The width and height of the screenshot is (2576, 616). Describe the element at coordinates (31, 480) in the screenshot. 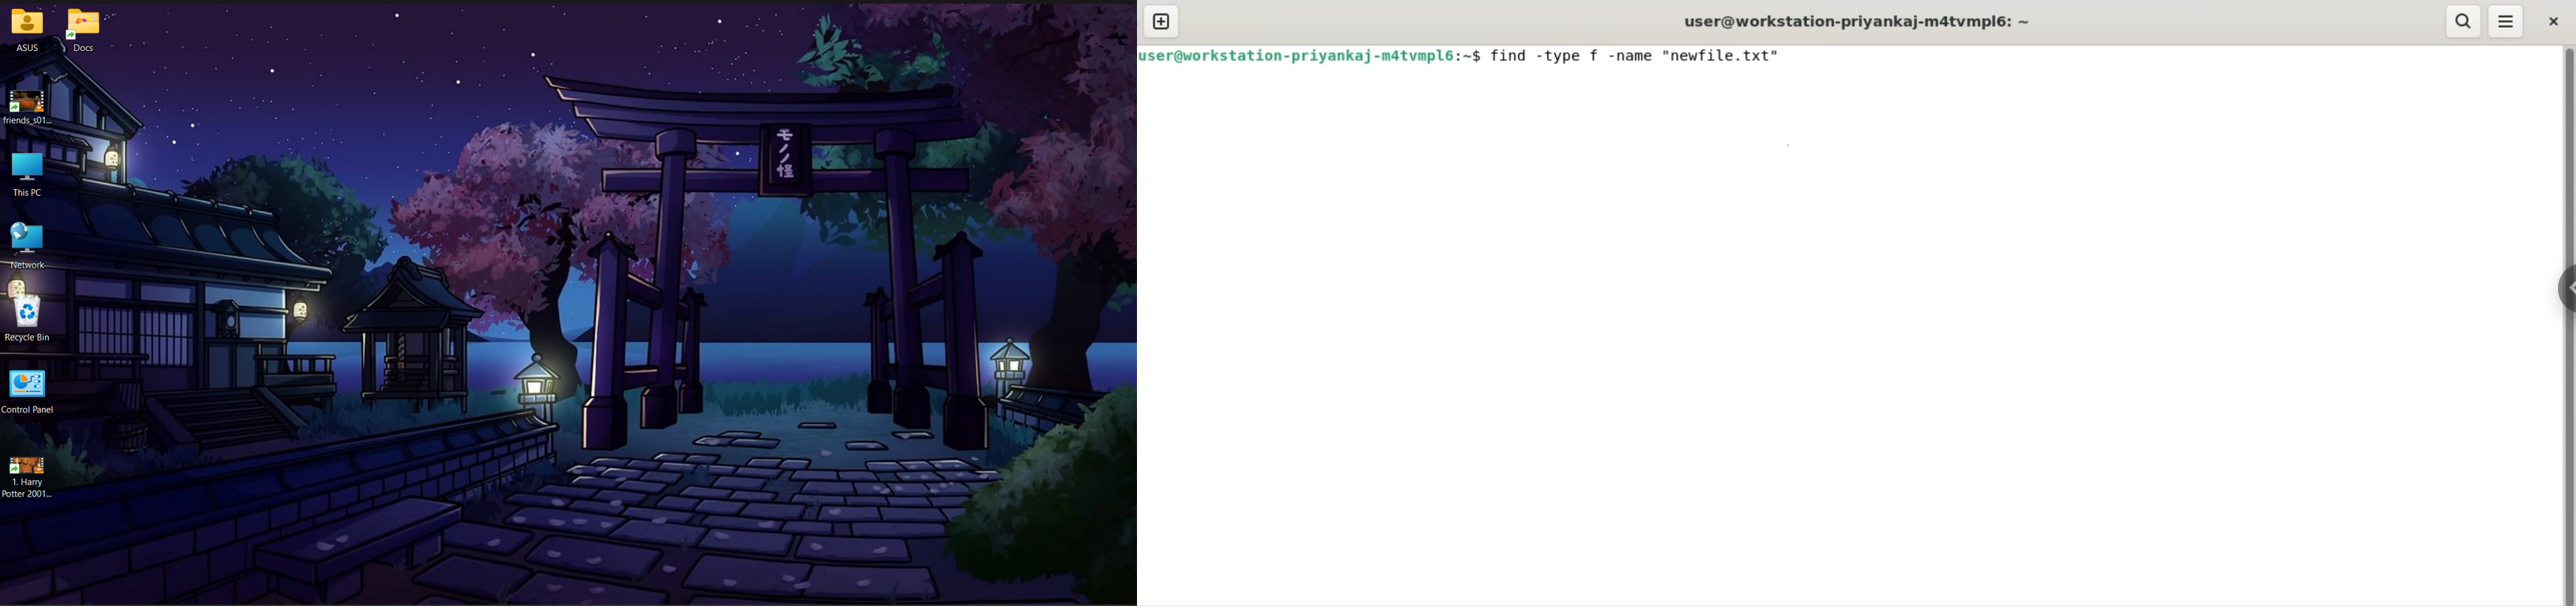

I see `1. Harry
otter 2001...` at that location.